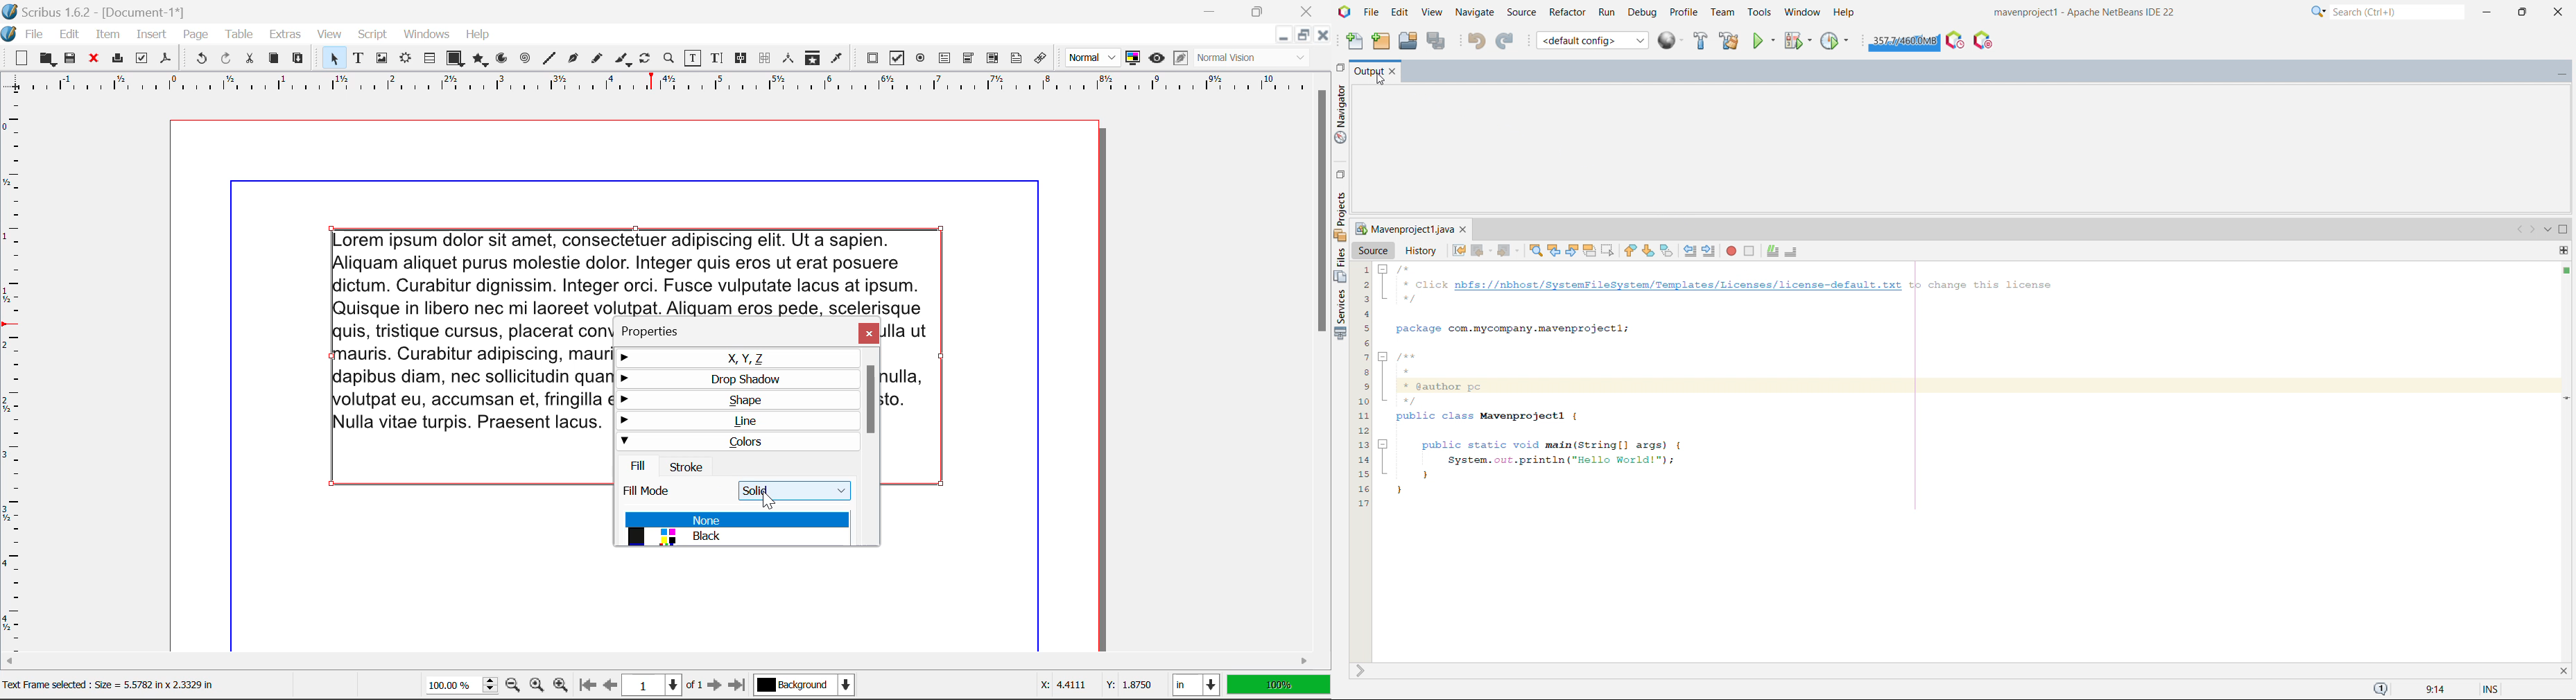  What do you see at coordinates (17, 379) in the screenshot?
I see `Horizontal Page Margins` at bounding box center [17, 379].